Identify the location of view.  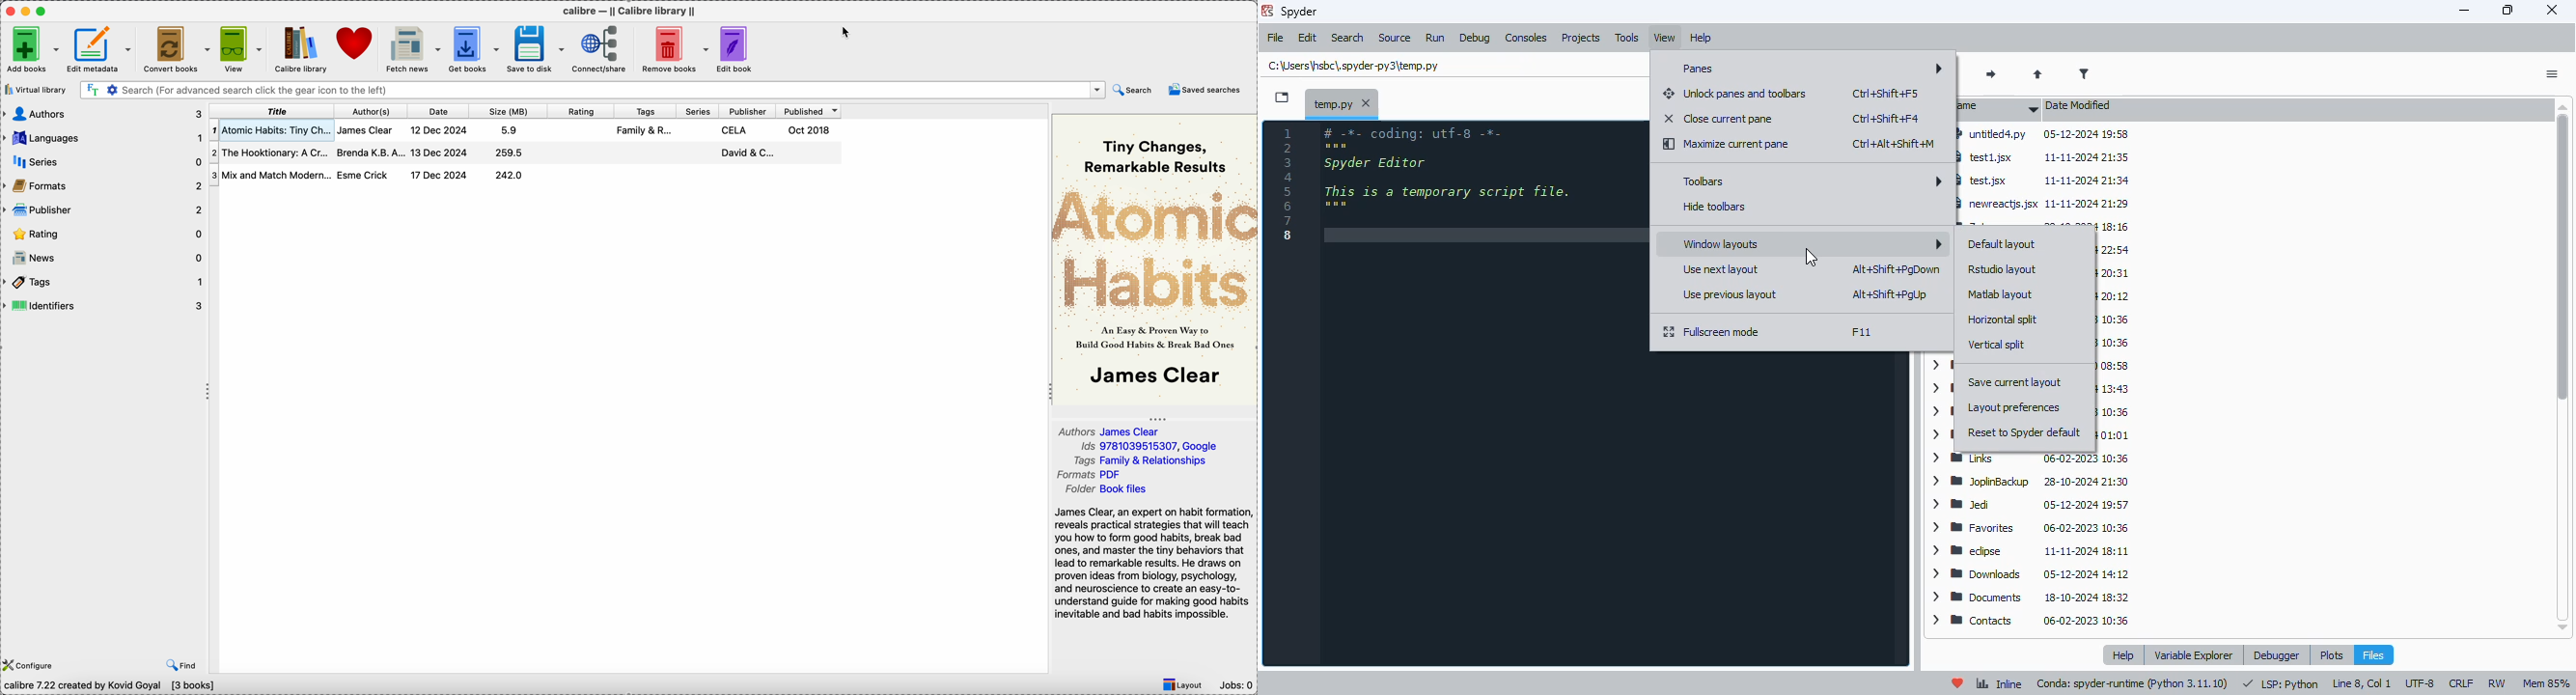
(1665, 39).